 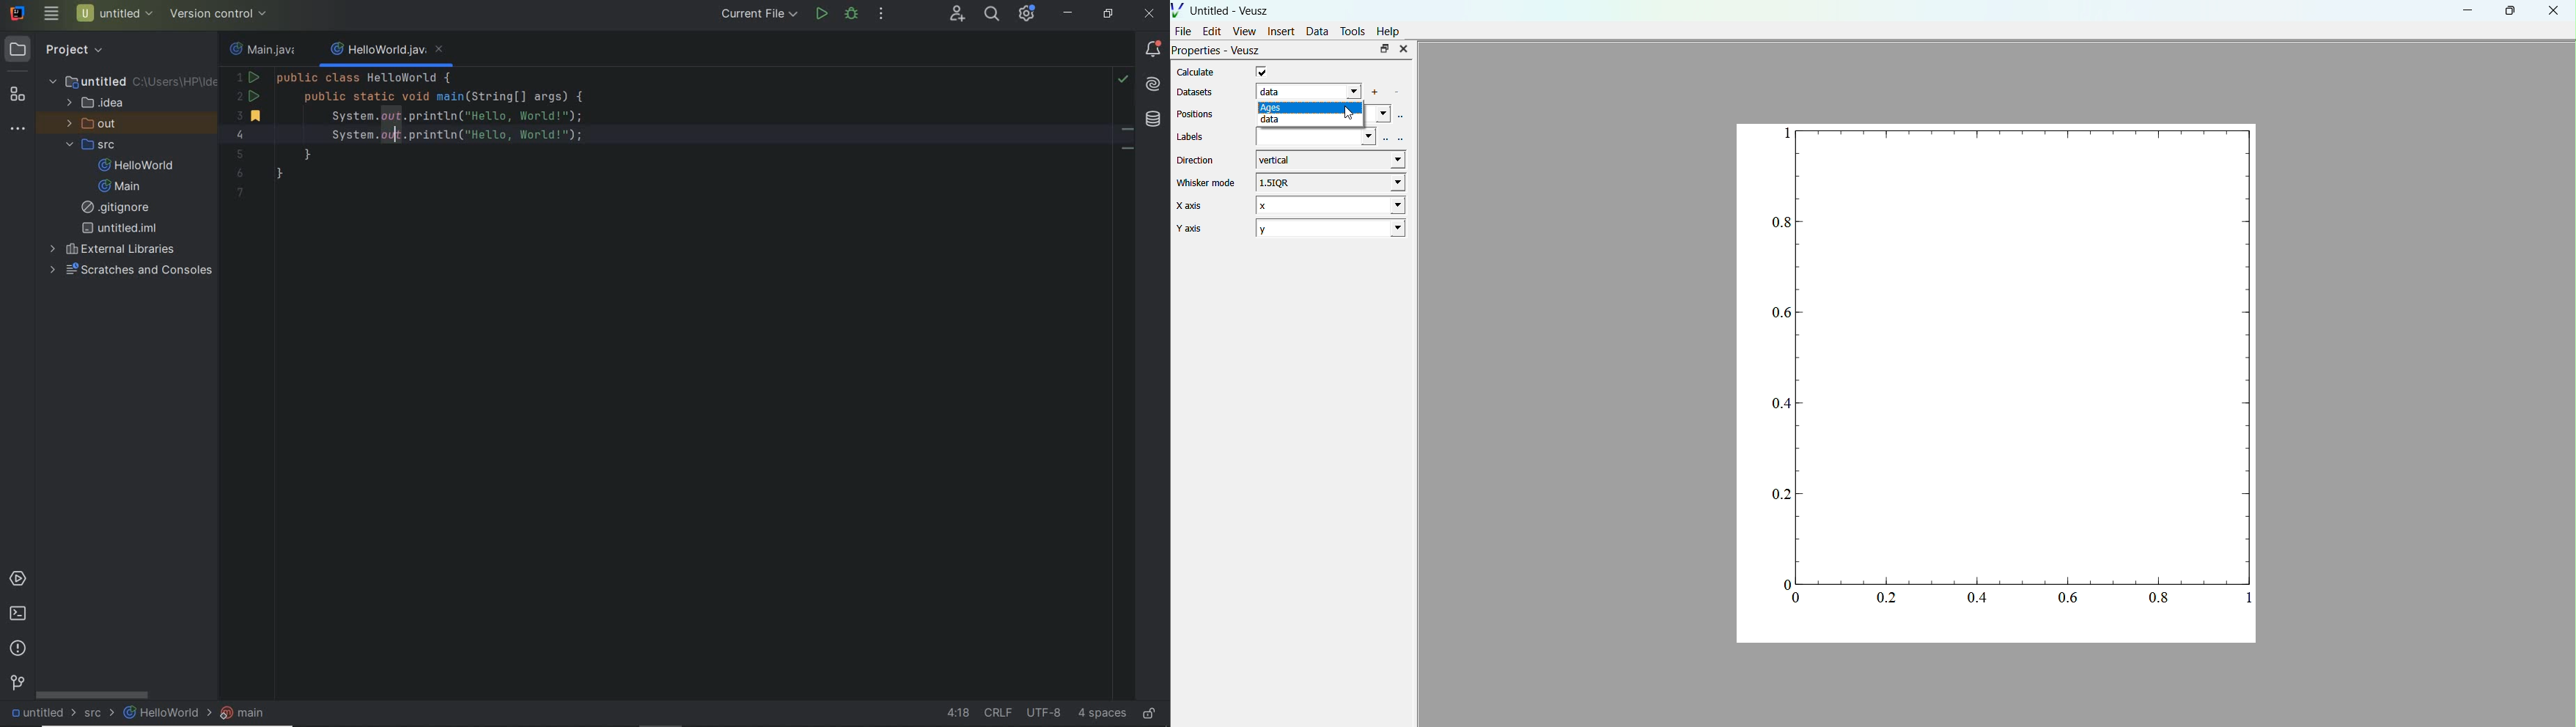 What do you see at coordinates (405, 141) in the screenshot?
I see `Text cursor` at bounding box center [405, 141].